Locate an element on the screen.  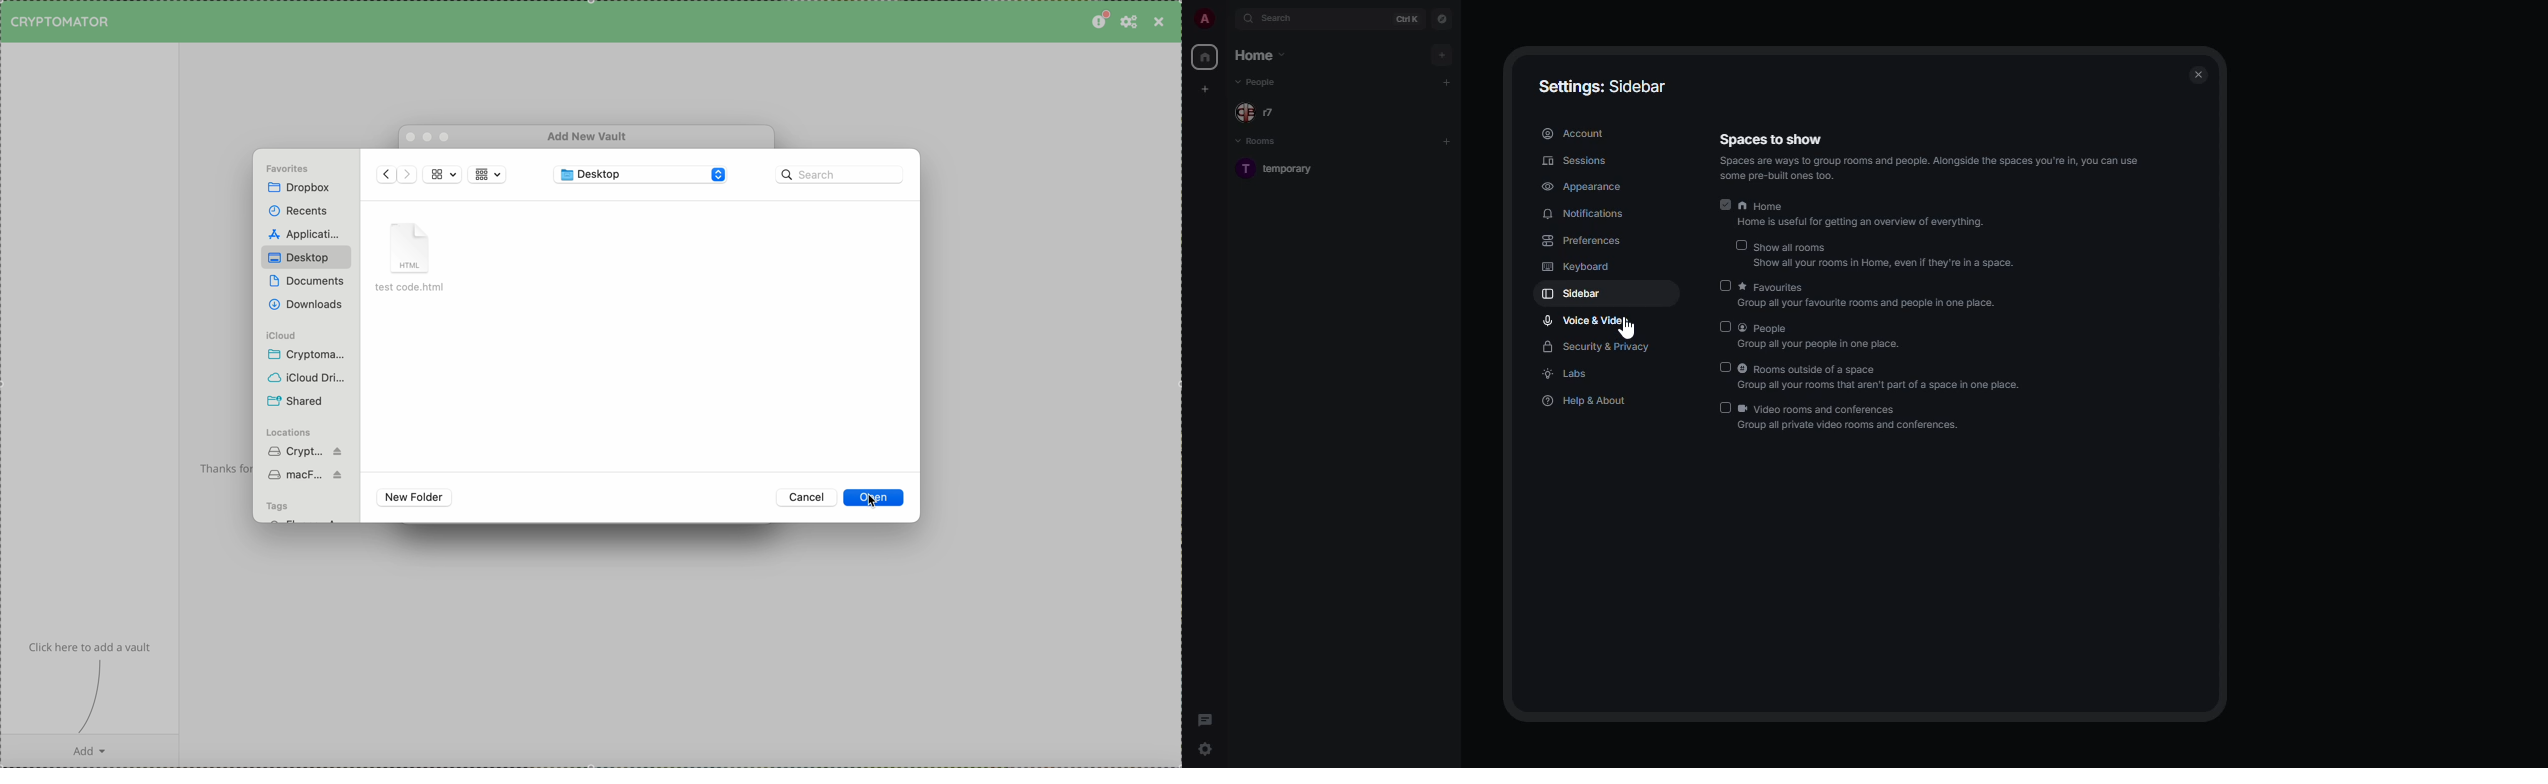
account is located at coordinates (1574, 135).